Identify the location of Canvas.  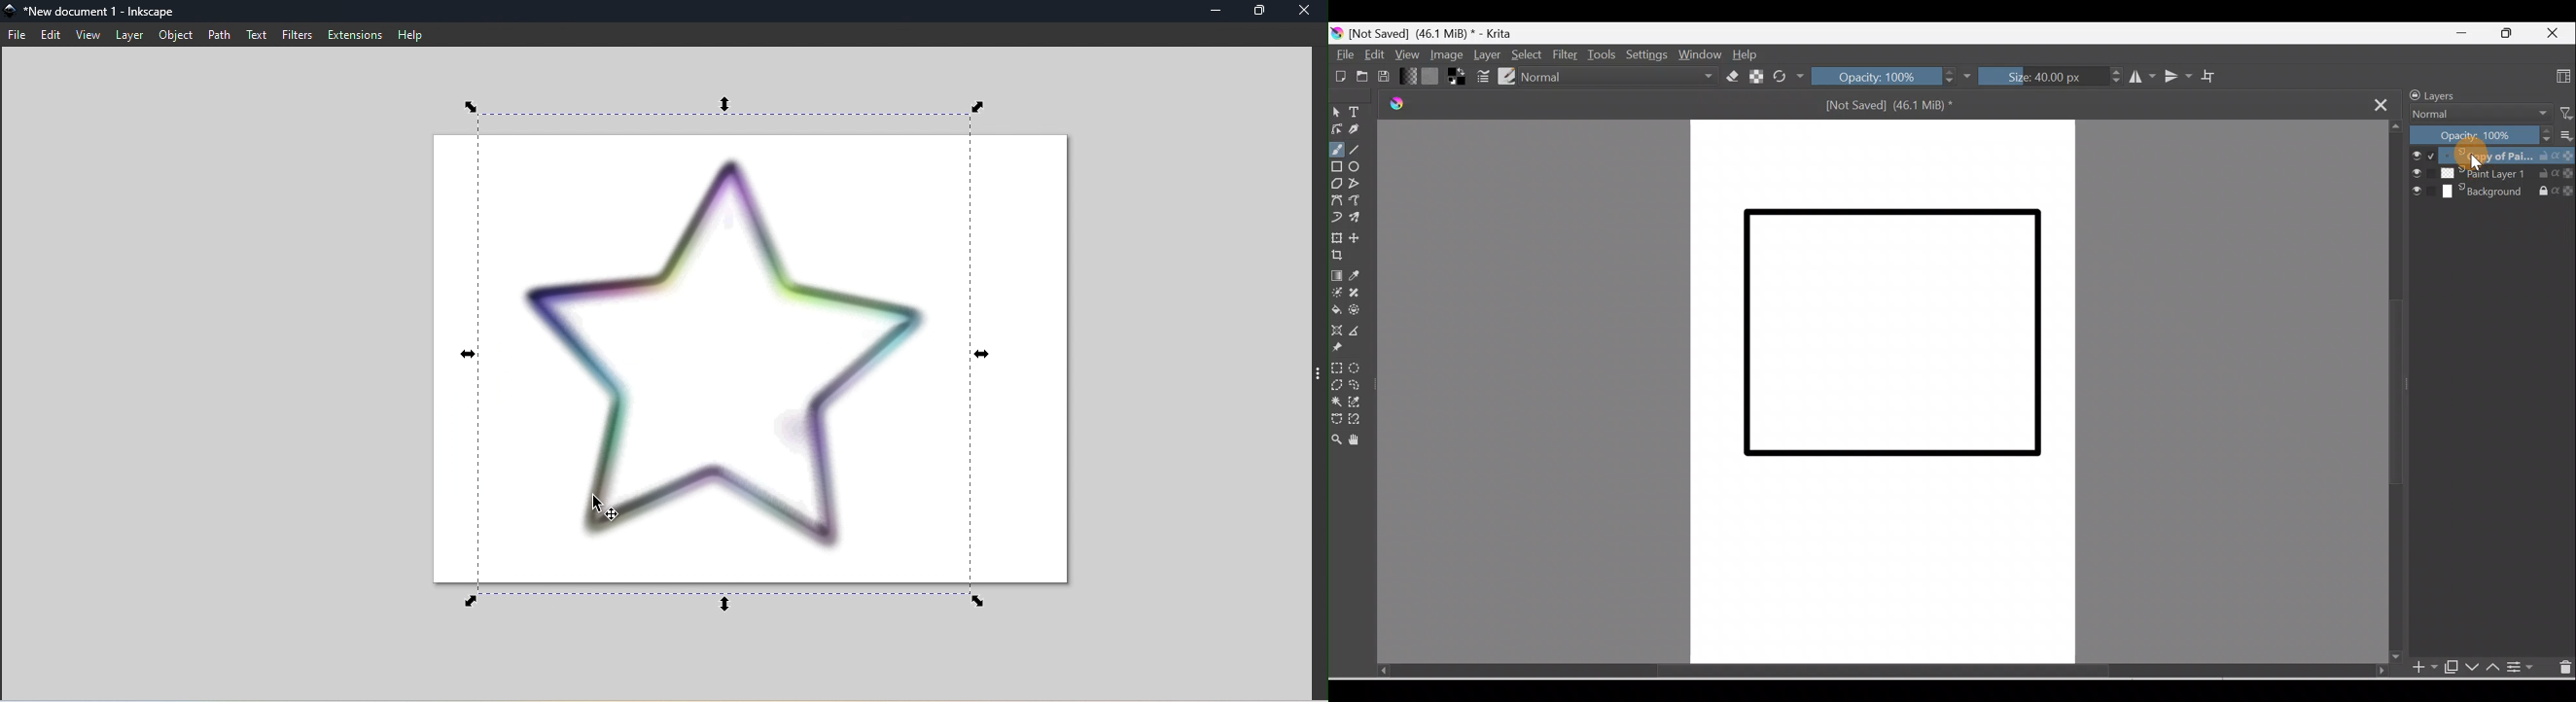
(1879, 393).